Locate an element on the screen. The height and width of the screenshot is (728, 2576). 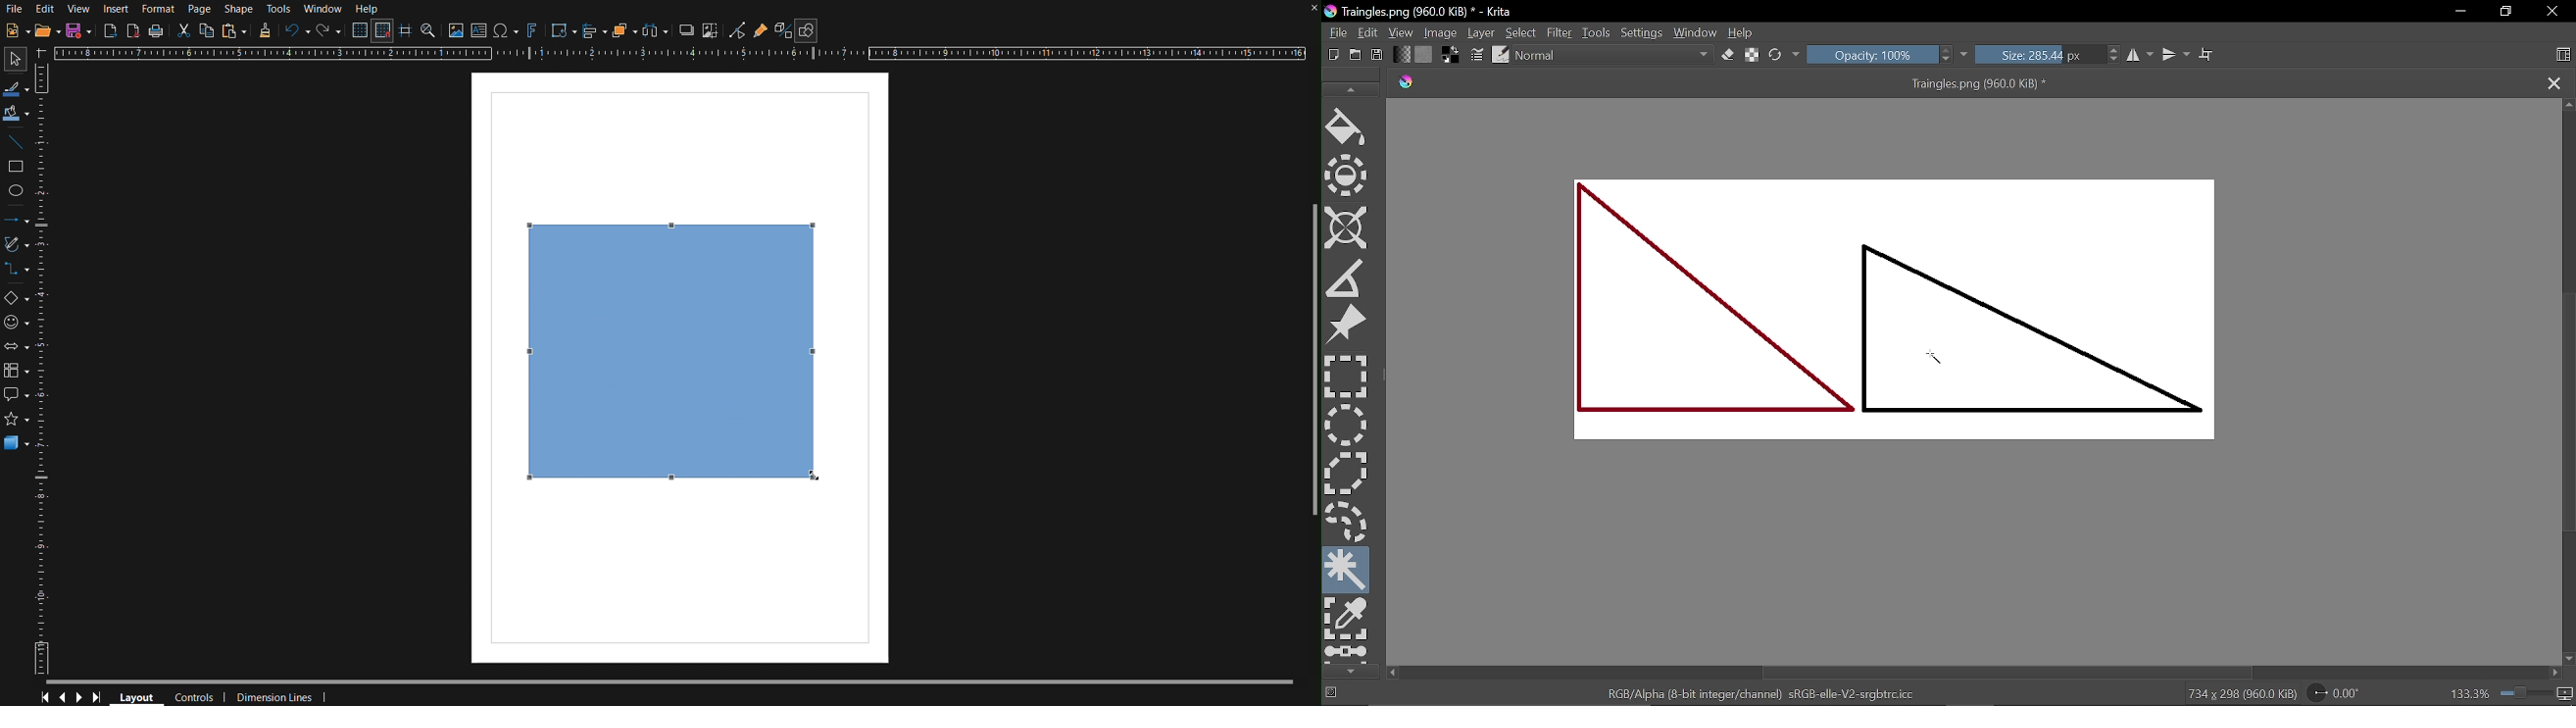
Edit is located at coordinates (45, 10).